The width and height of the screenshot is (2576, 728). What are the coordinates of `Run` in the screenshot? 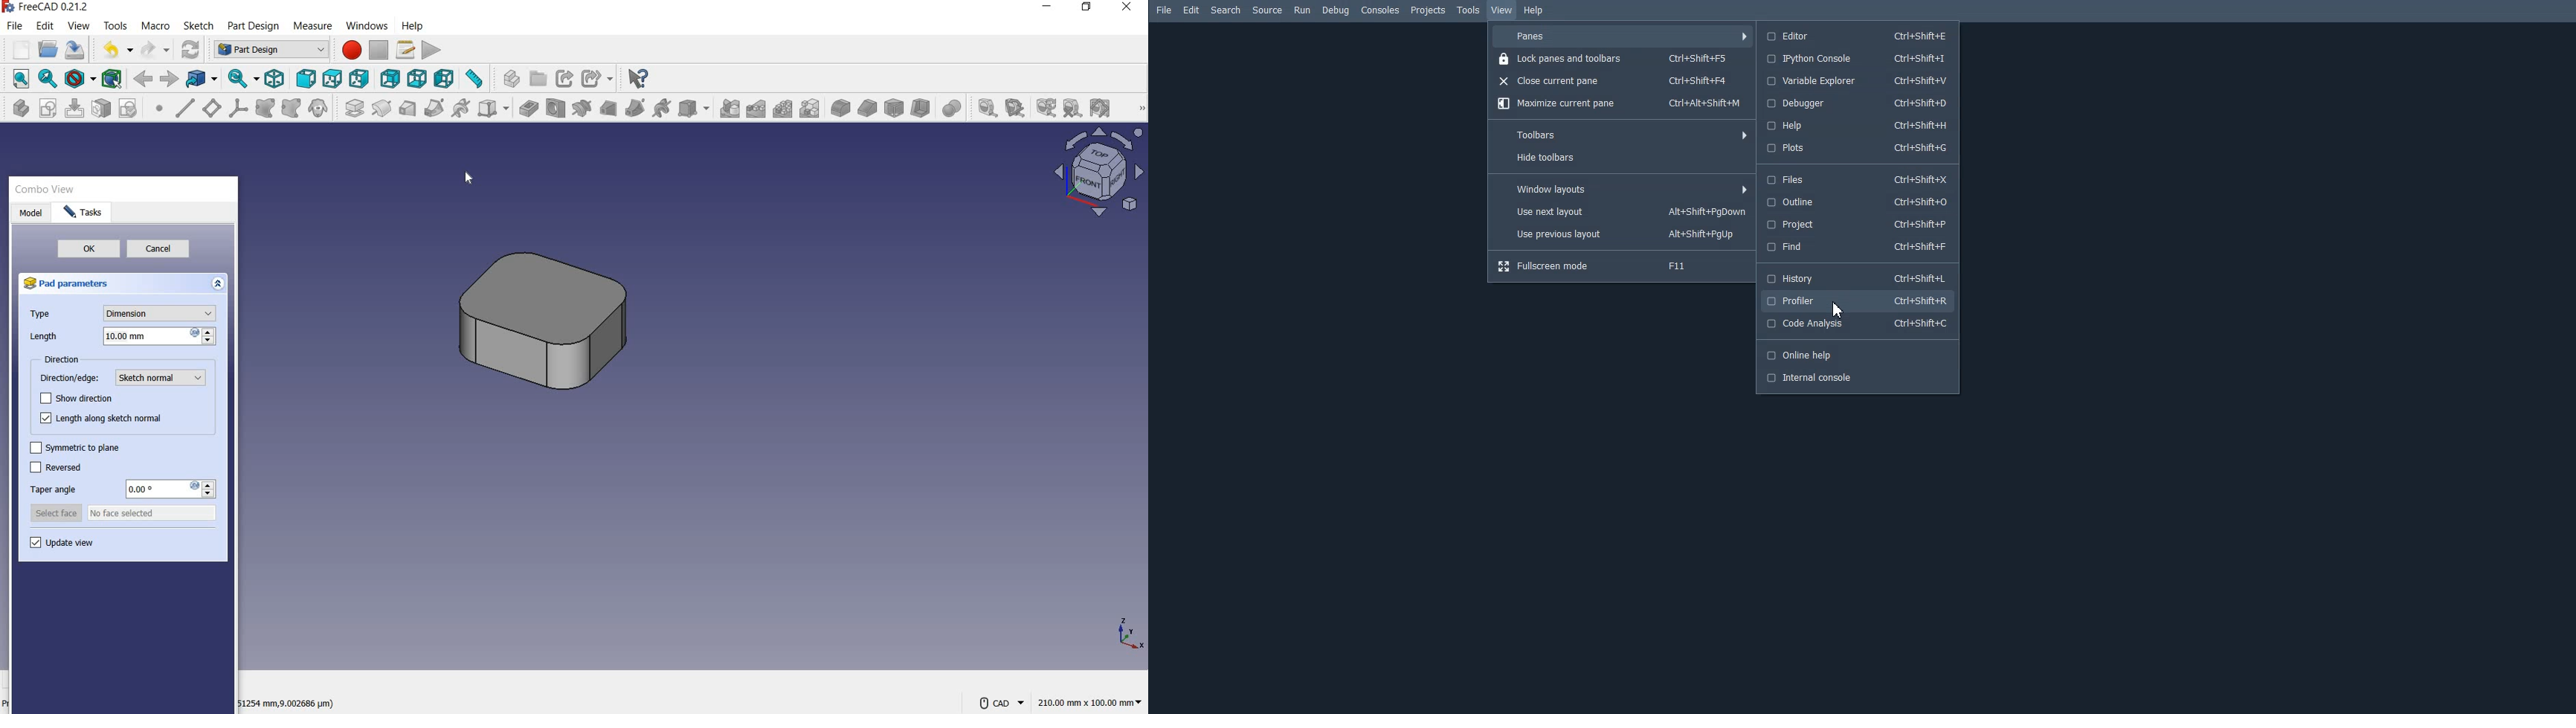 It's located at (1301, 10).